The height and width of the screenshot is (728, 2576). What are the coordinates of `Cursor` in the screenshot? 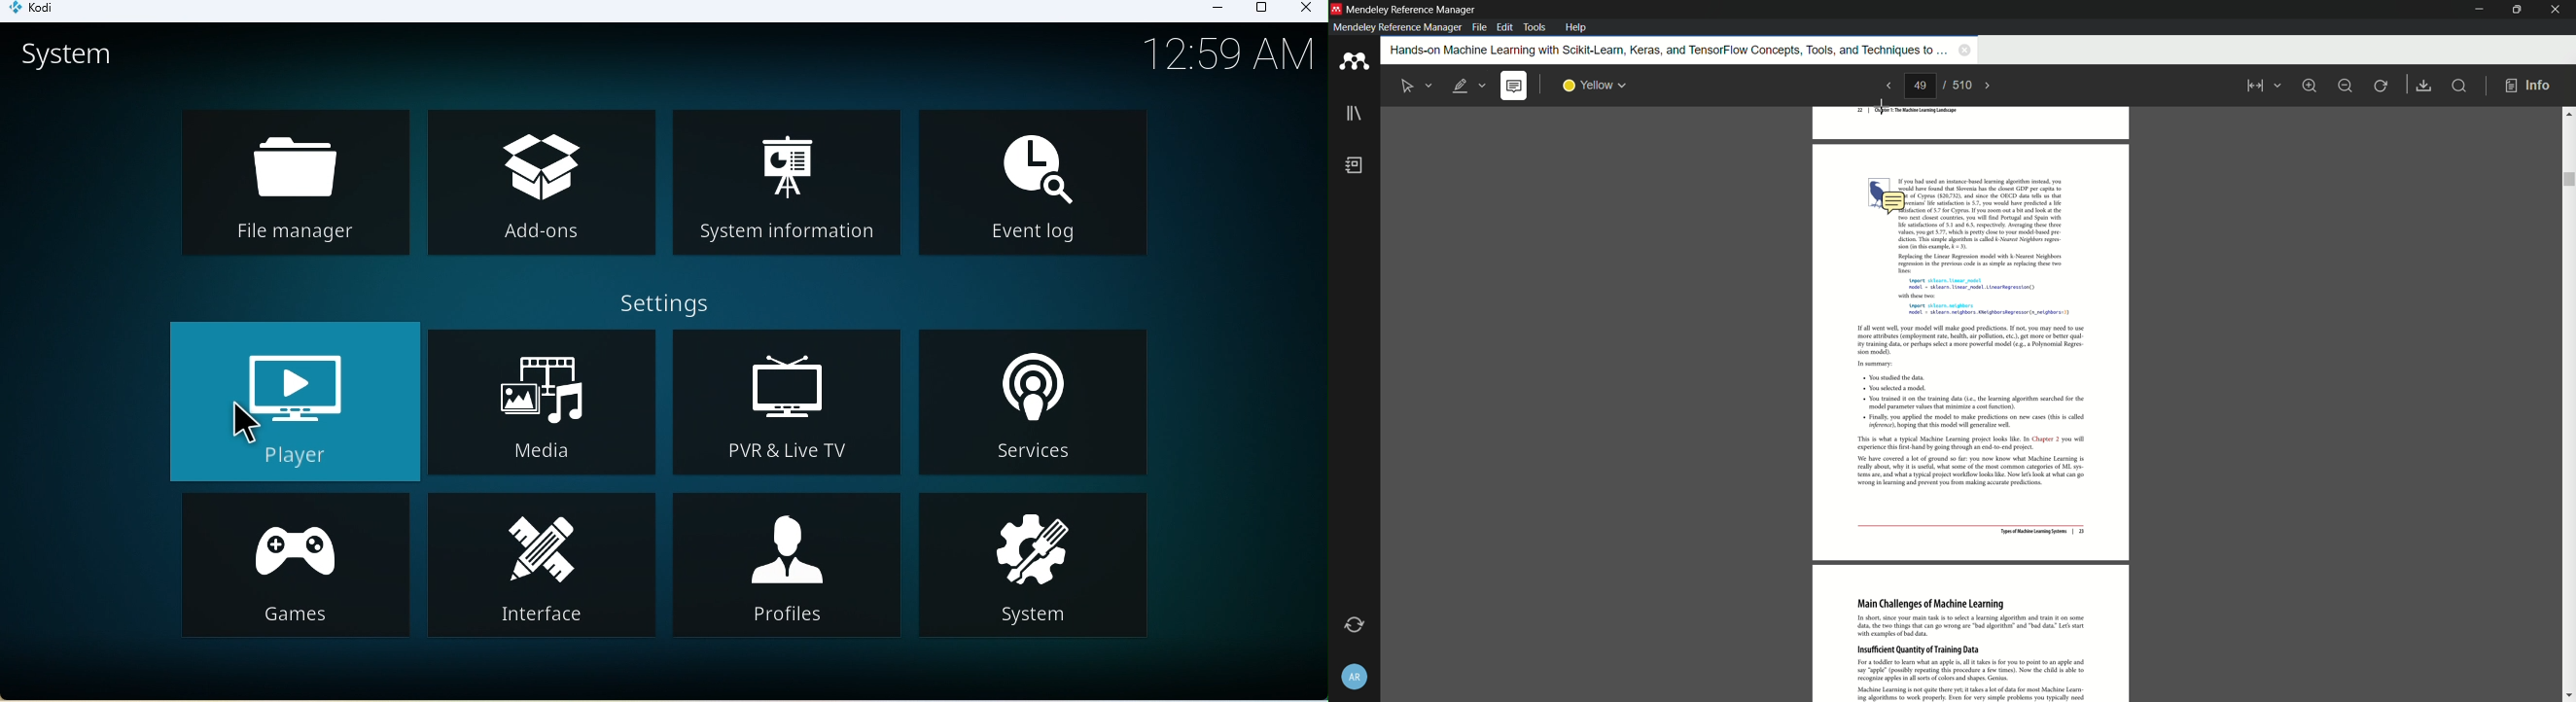 It's located at (246, 426).